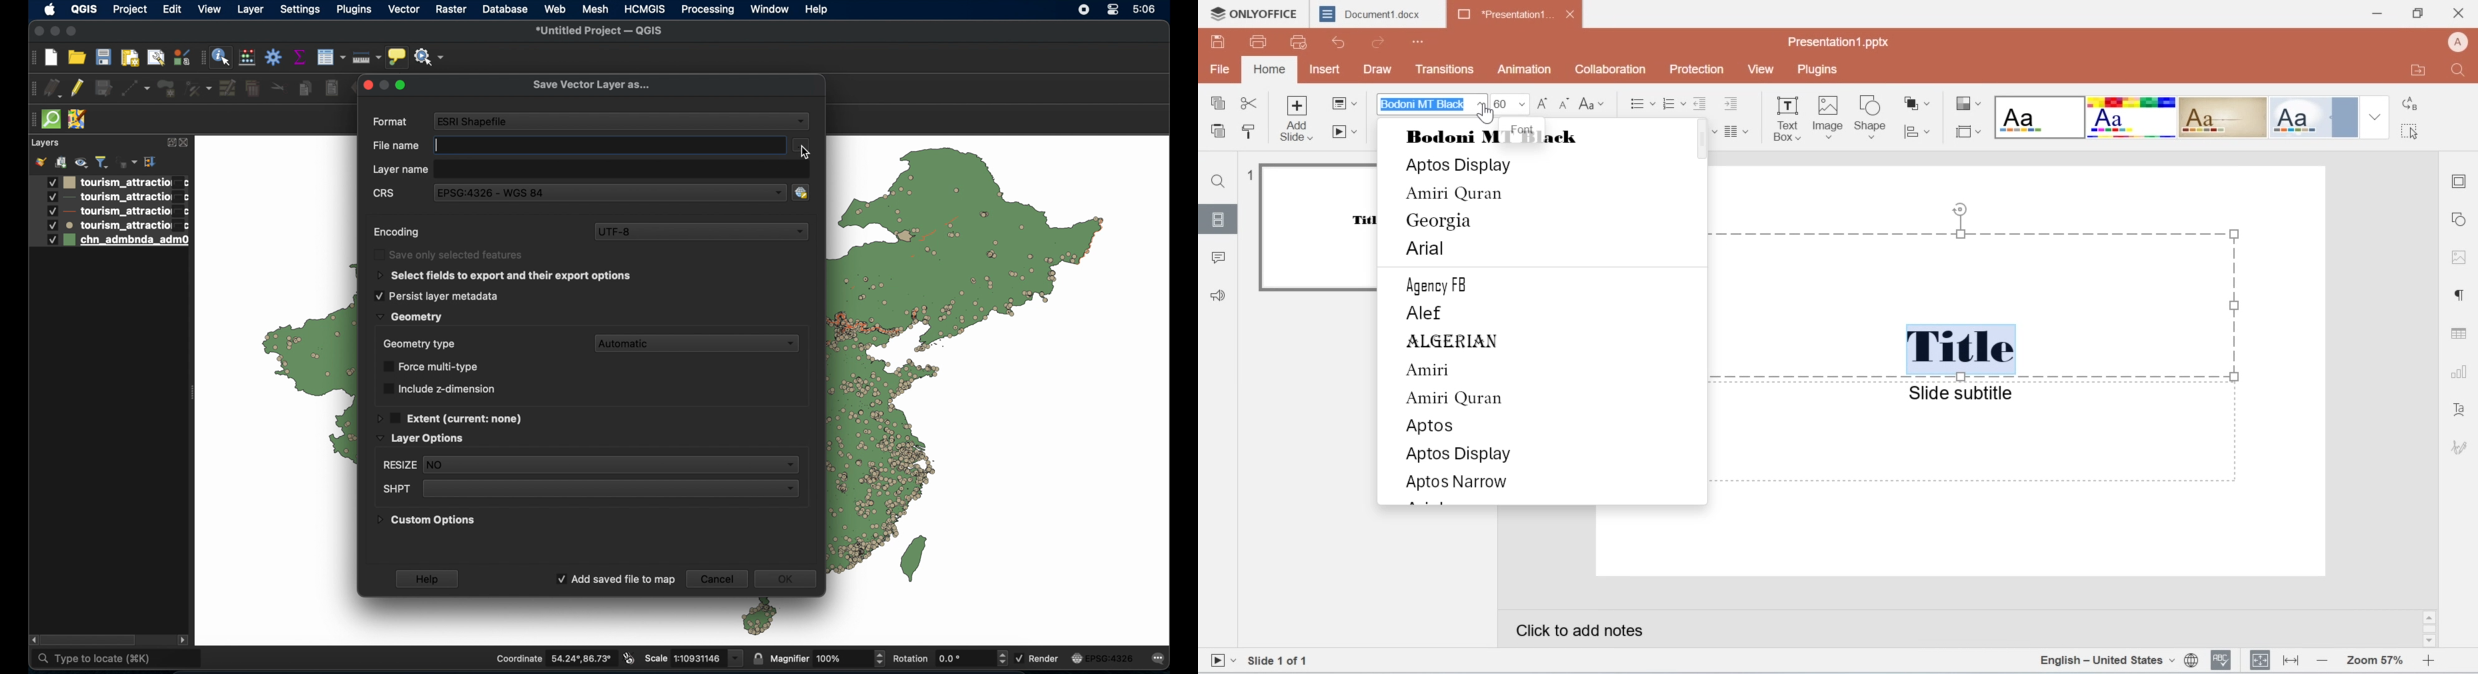 This screenshot has width=2492, height=700. What do you see at coordinates (1698, 140) in the screenshot?
I see `scroll bar` at bounding box center [1698, 140].